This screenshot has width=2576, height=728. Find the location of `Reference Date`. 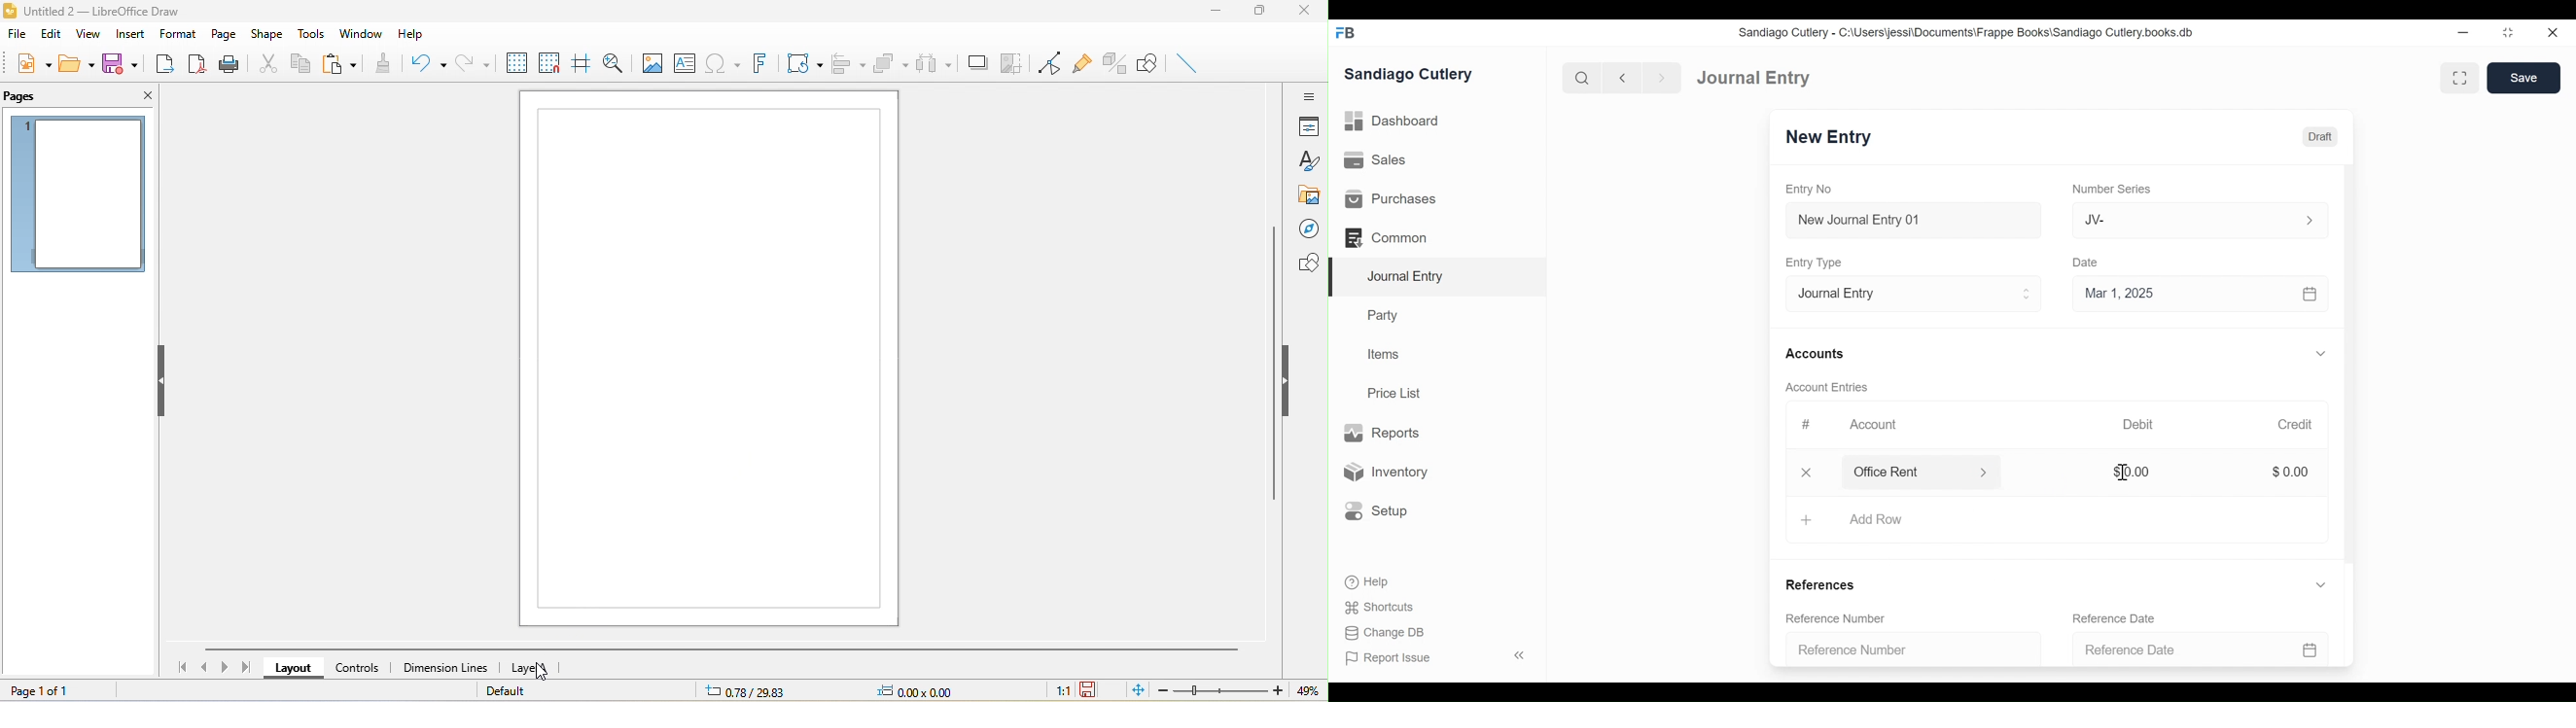

Reference Date is located at coordinates (2212, 649).